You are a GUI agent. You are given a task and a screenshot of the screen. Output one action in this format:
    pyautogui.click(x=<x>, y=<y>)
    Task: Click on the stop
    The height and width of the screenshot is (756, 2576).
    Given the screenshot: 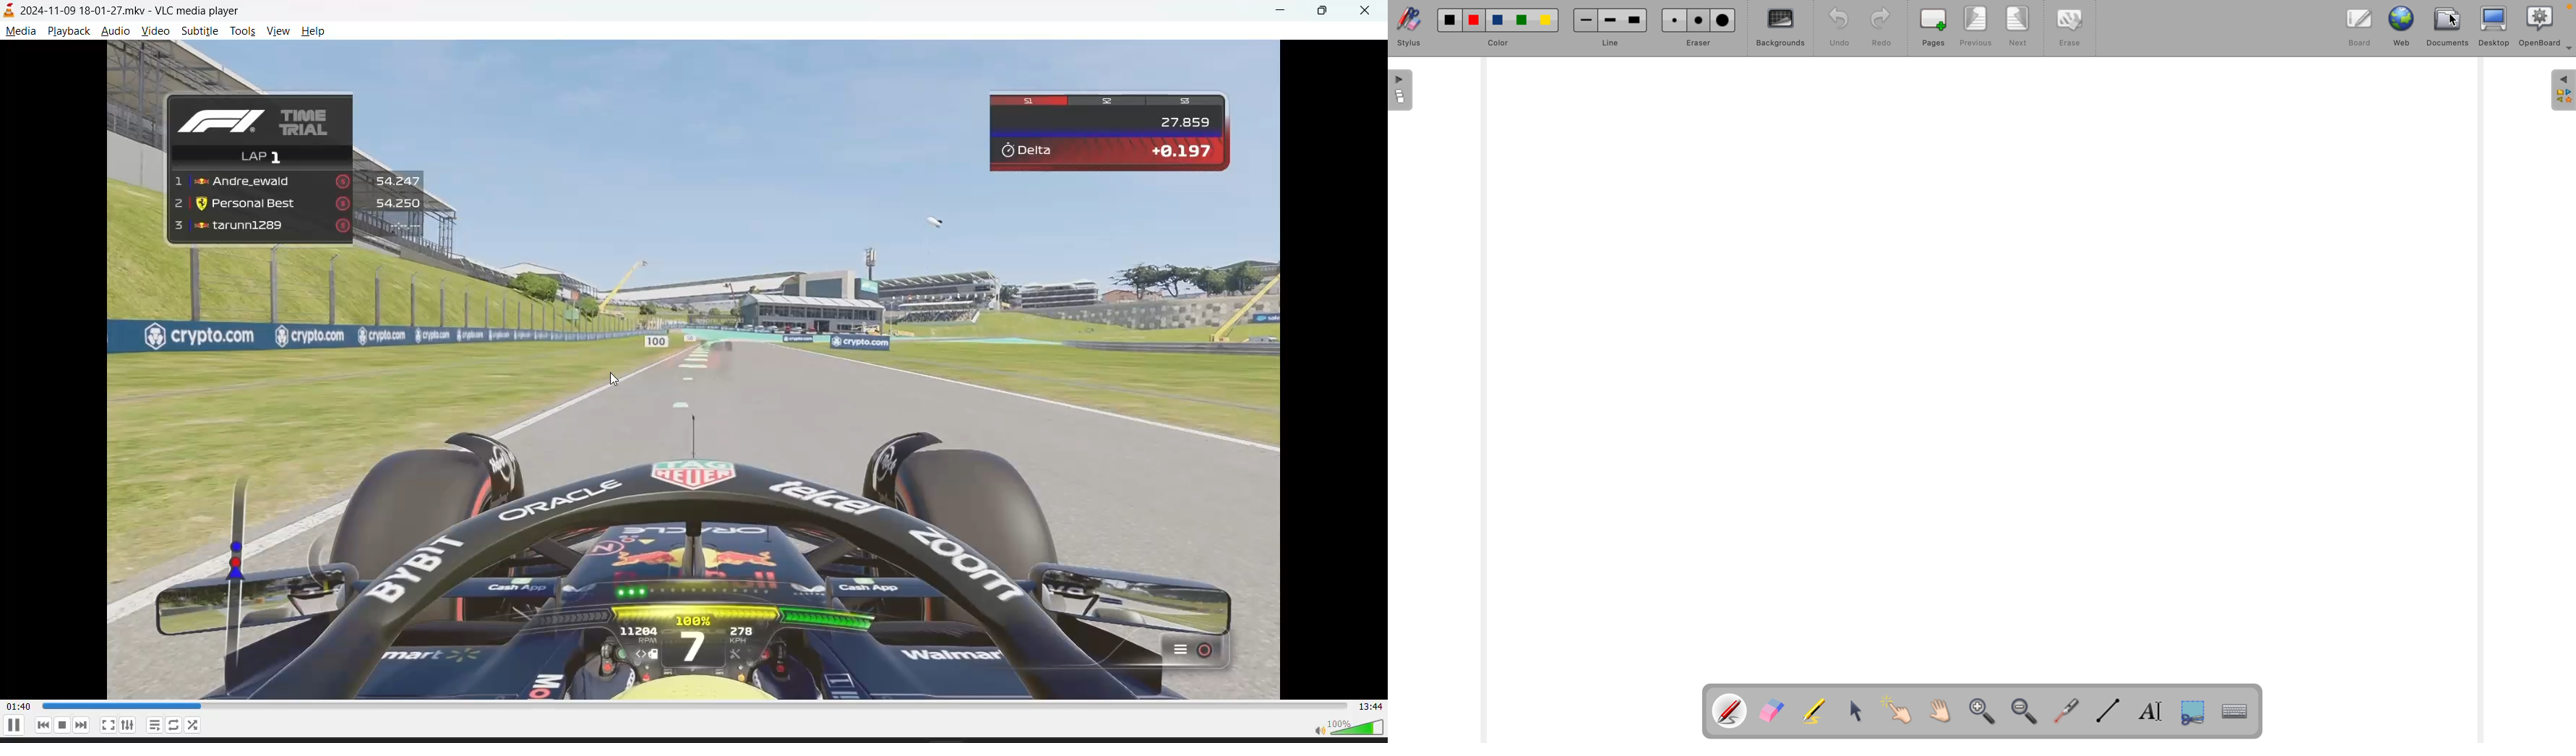 What is the action you would take?
    pyautogui.click(x=64, y=725)
    